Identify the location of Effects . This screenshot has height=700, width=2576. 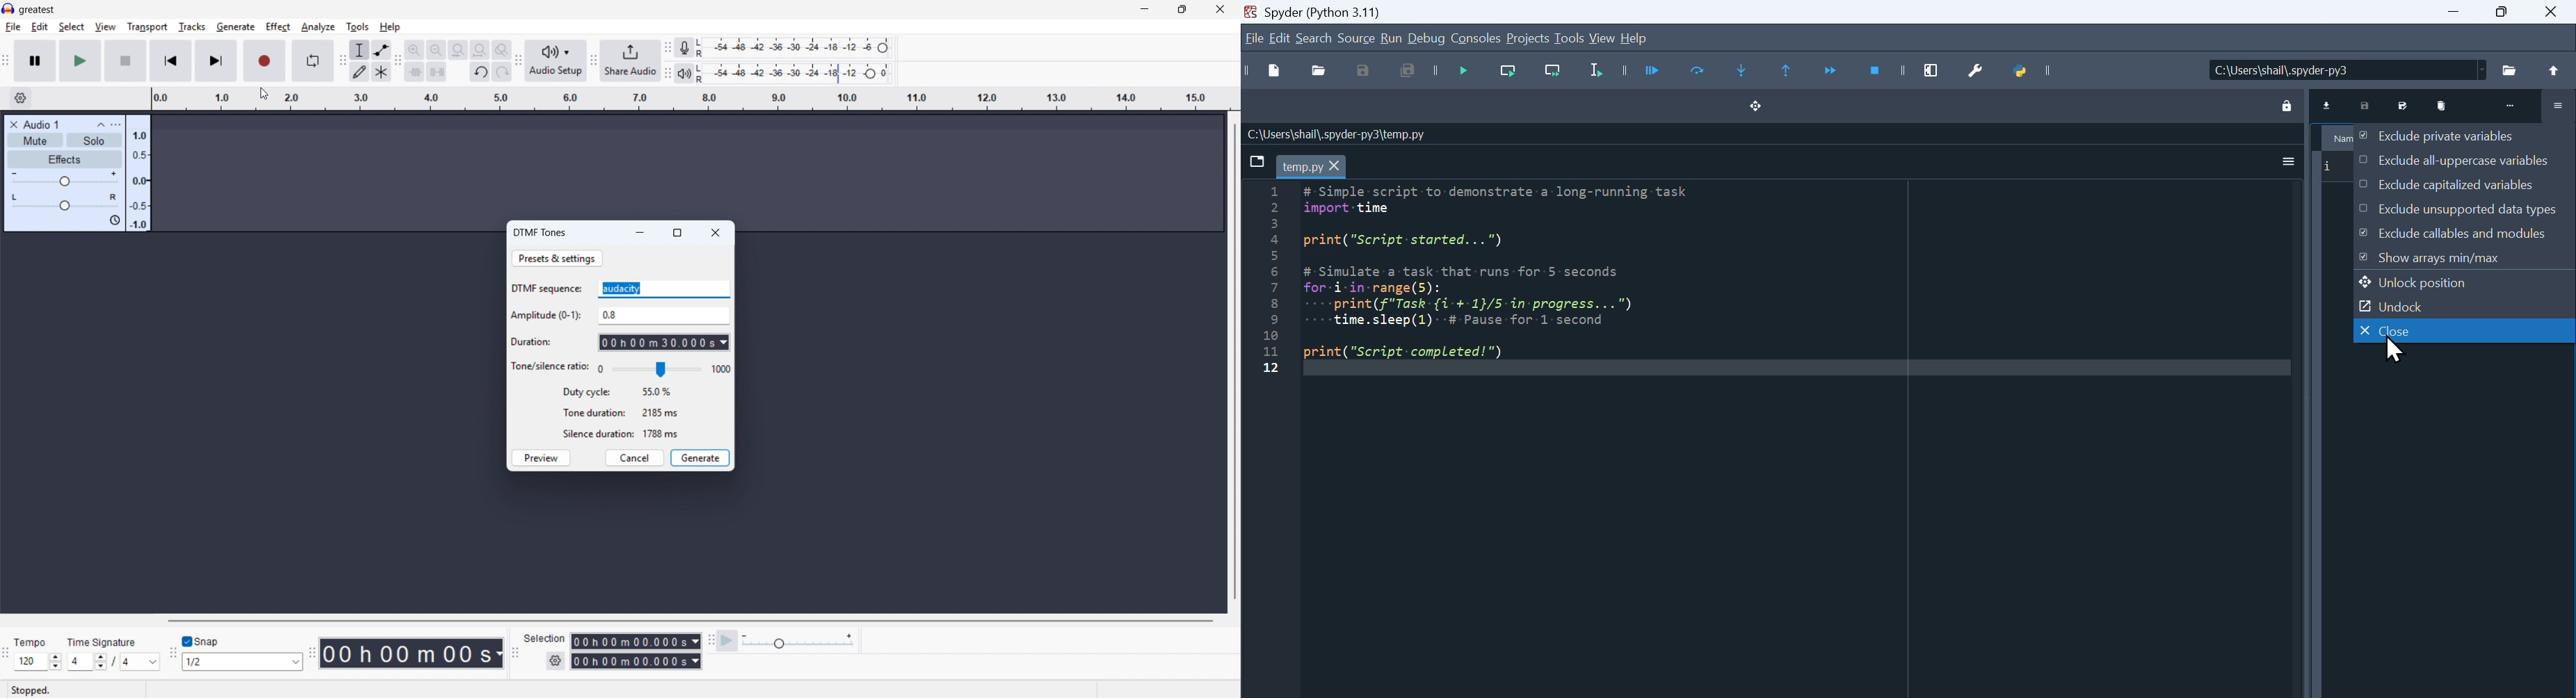
(65, 160).